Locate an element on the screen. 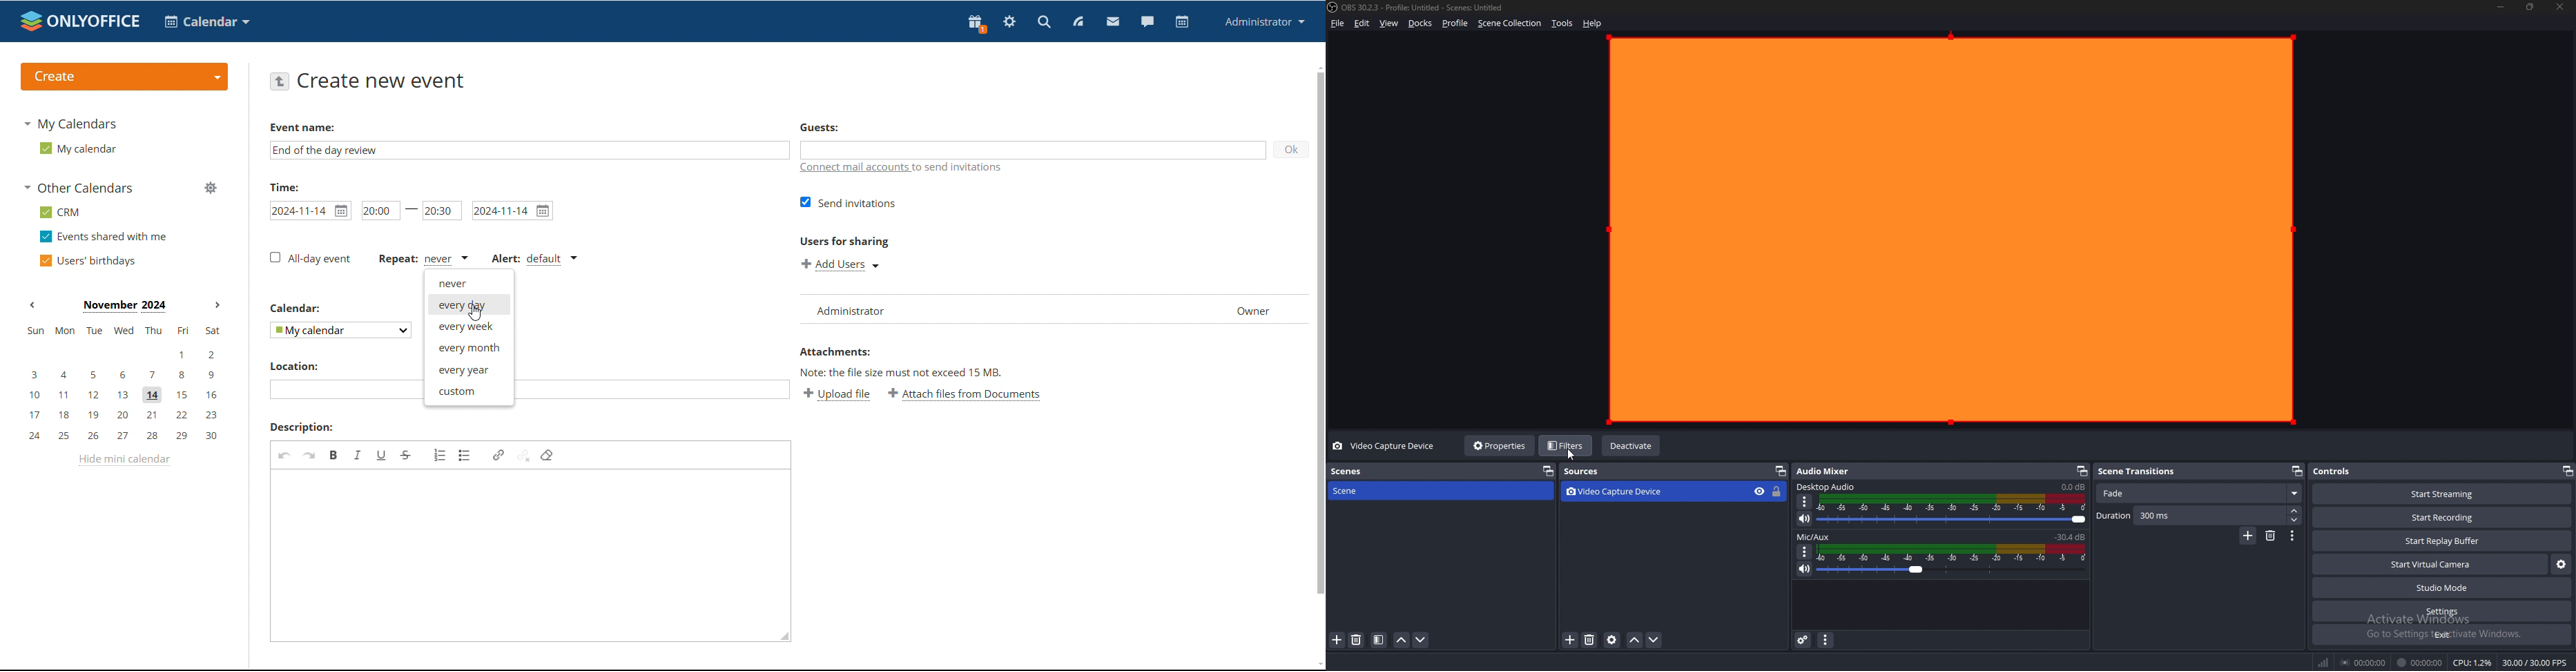 This screenshot has height=672, width=2576. filters is located at coordinates (1567, 445).